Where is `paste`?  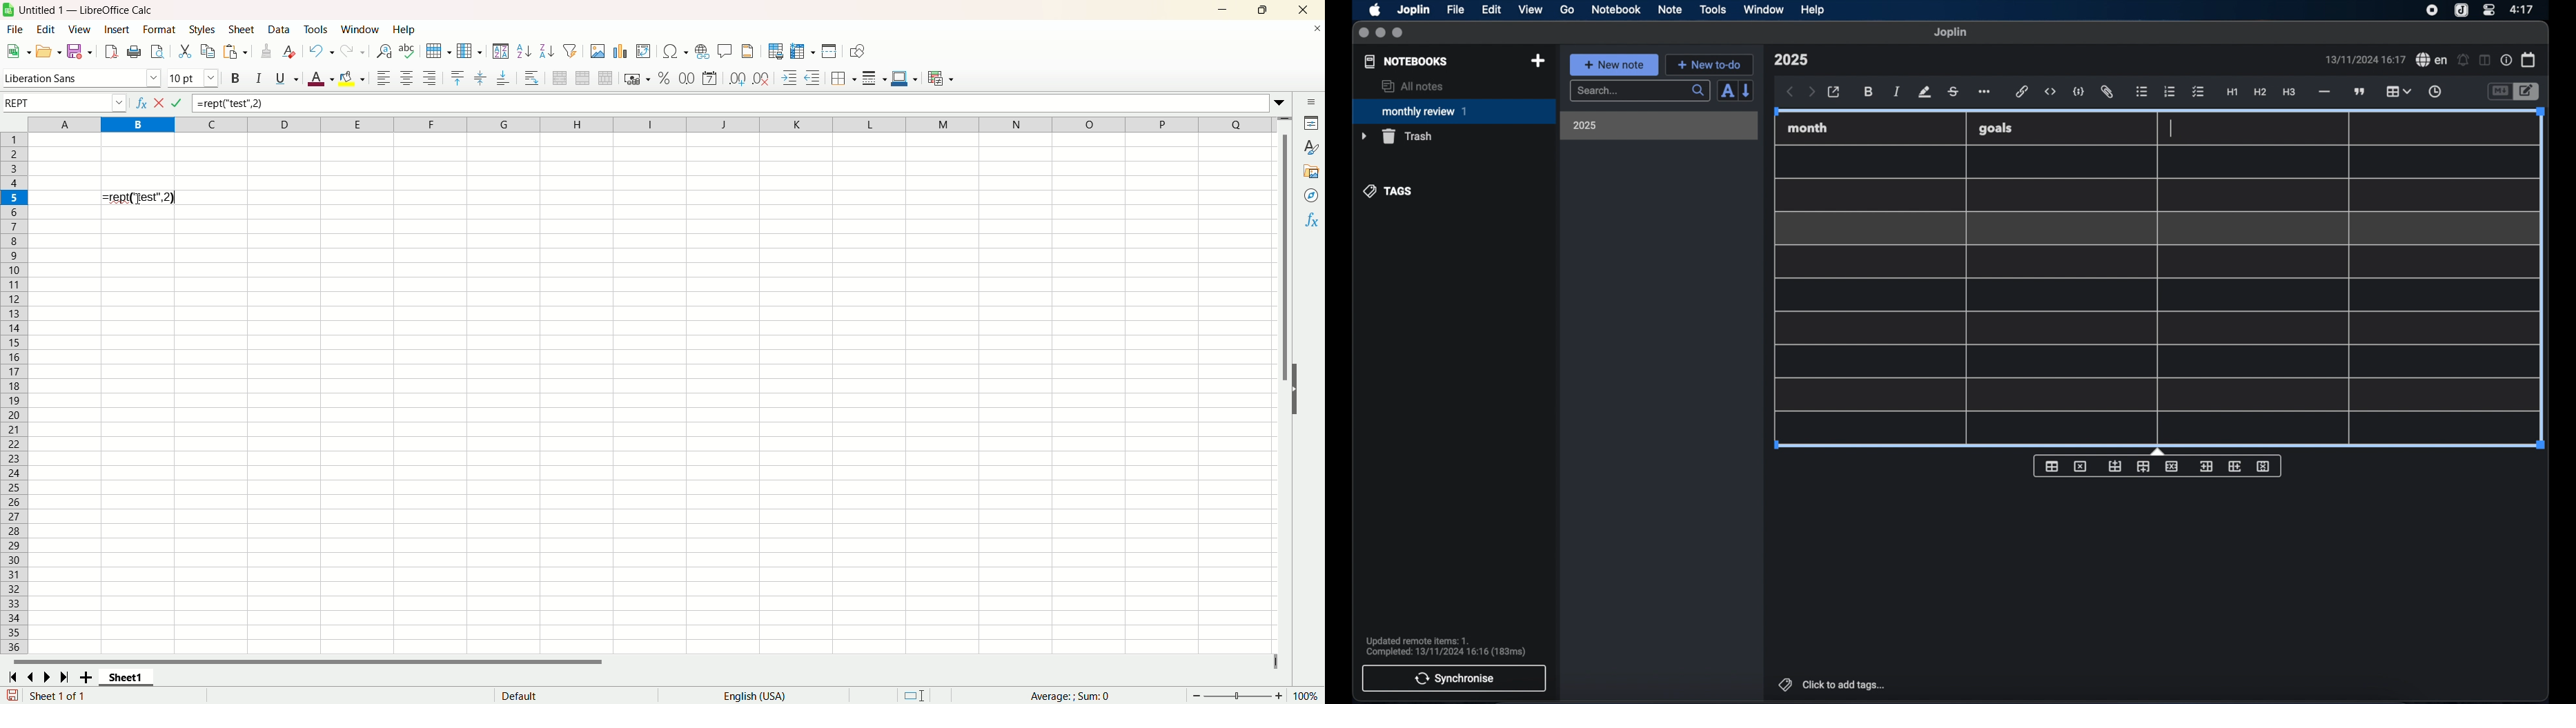
paste is located at coordinates (236, 52).